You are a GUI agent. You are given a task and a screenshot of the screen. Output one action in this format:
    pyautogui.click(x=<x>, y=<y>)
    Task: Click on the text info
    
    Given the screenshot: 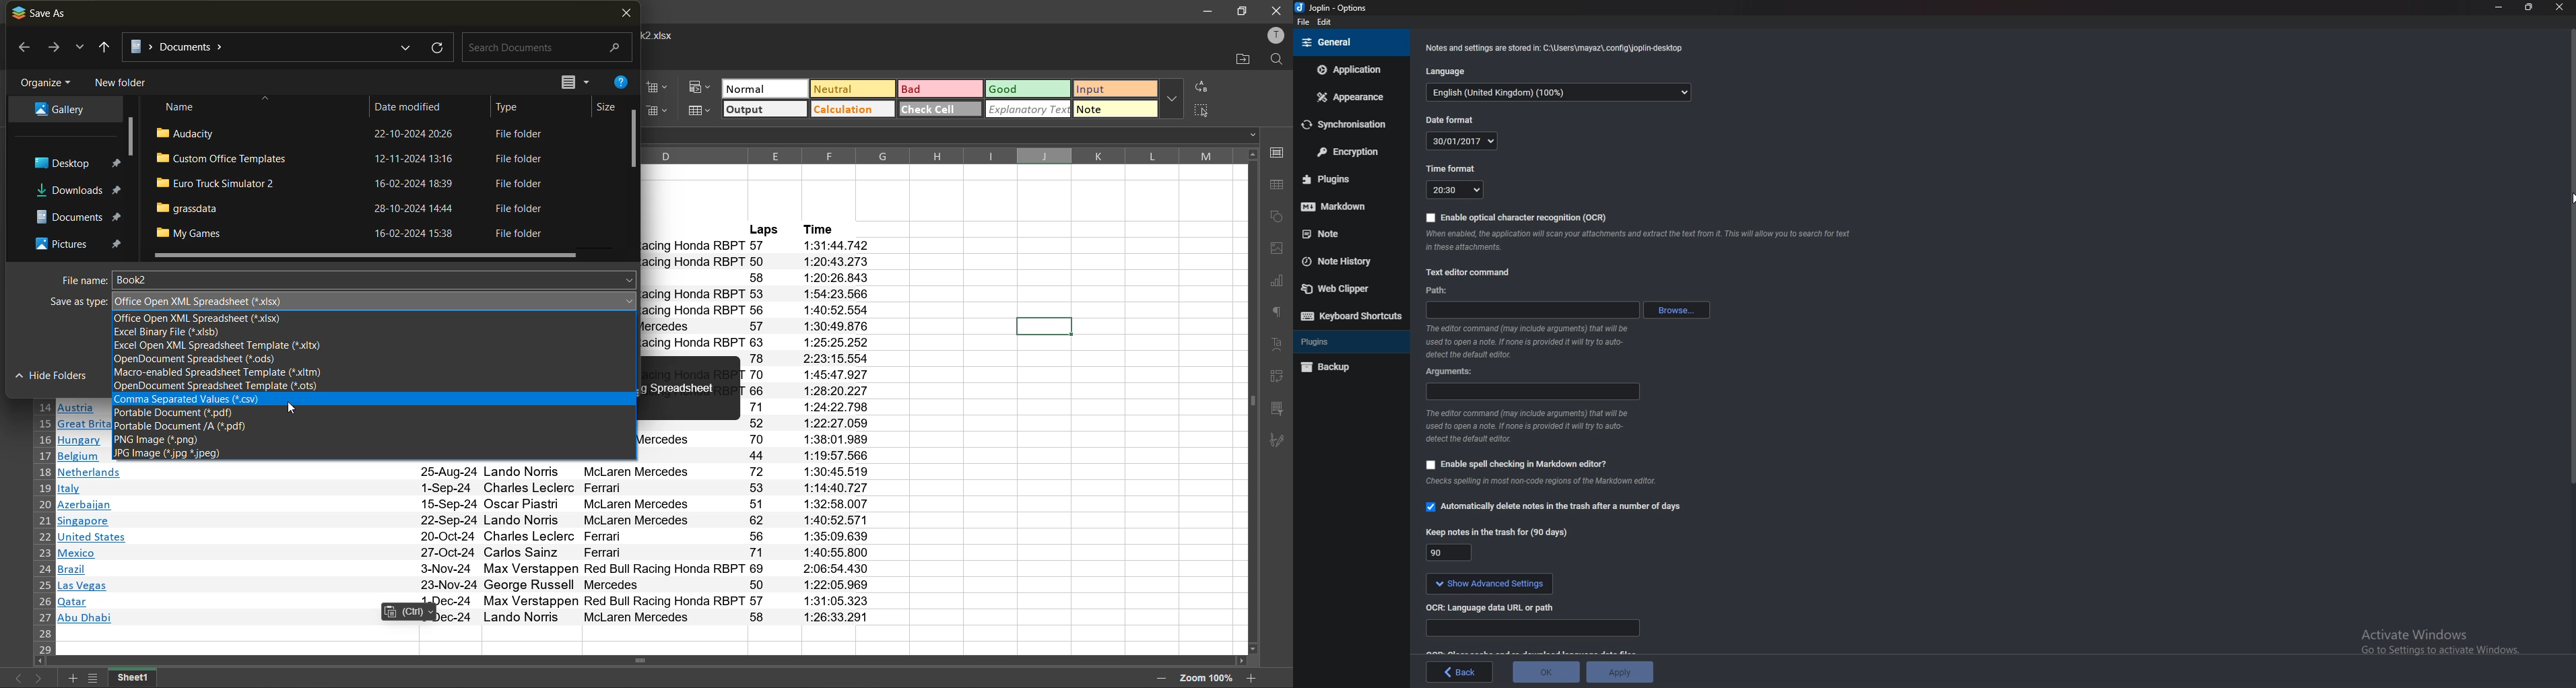 What is the action you would take?
    pyautogui.click(x=464, y=473)
    